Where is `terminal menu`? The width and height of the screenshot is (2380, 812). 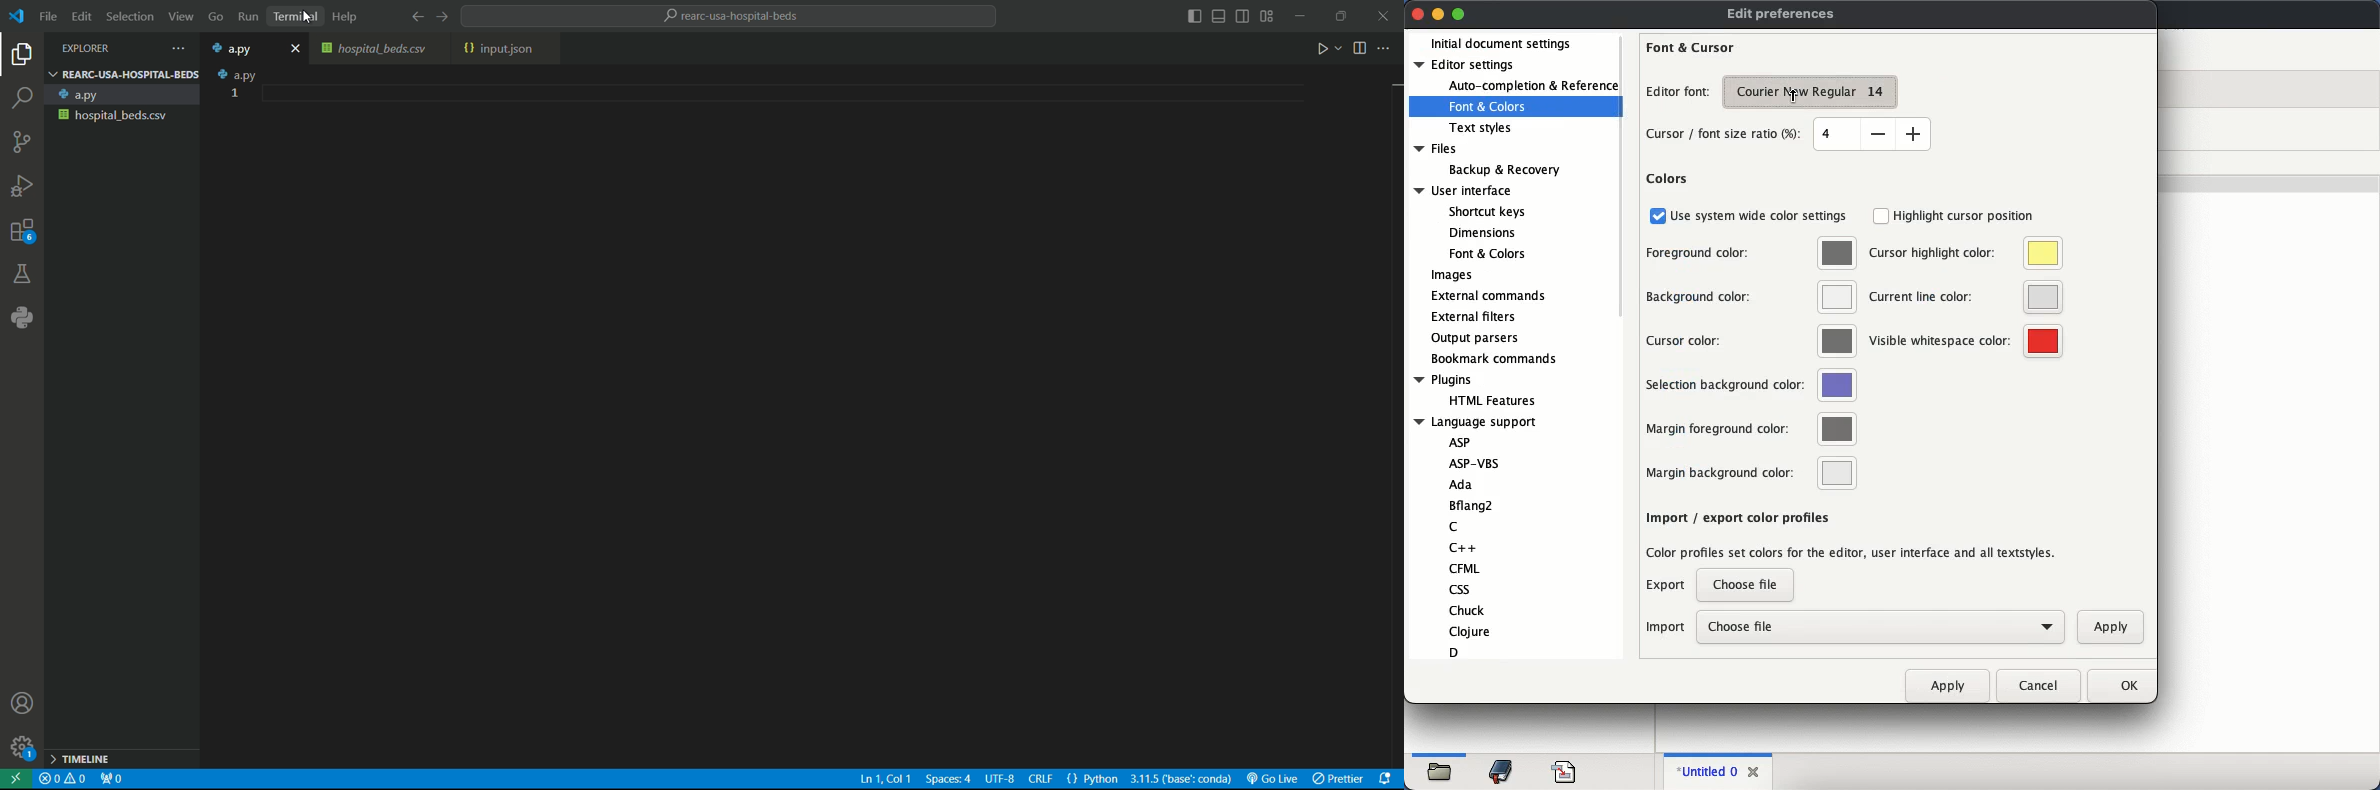 terminal menu is located at coordinates (293, 15).